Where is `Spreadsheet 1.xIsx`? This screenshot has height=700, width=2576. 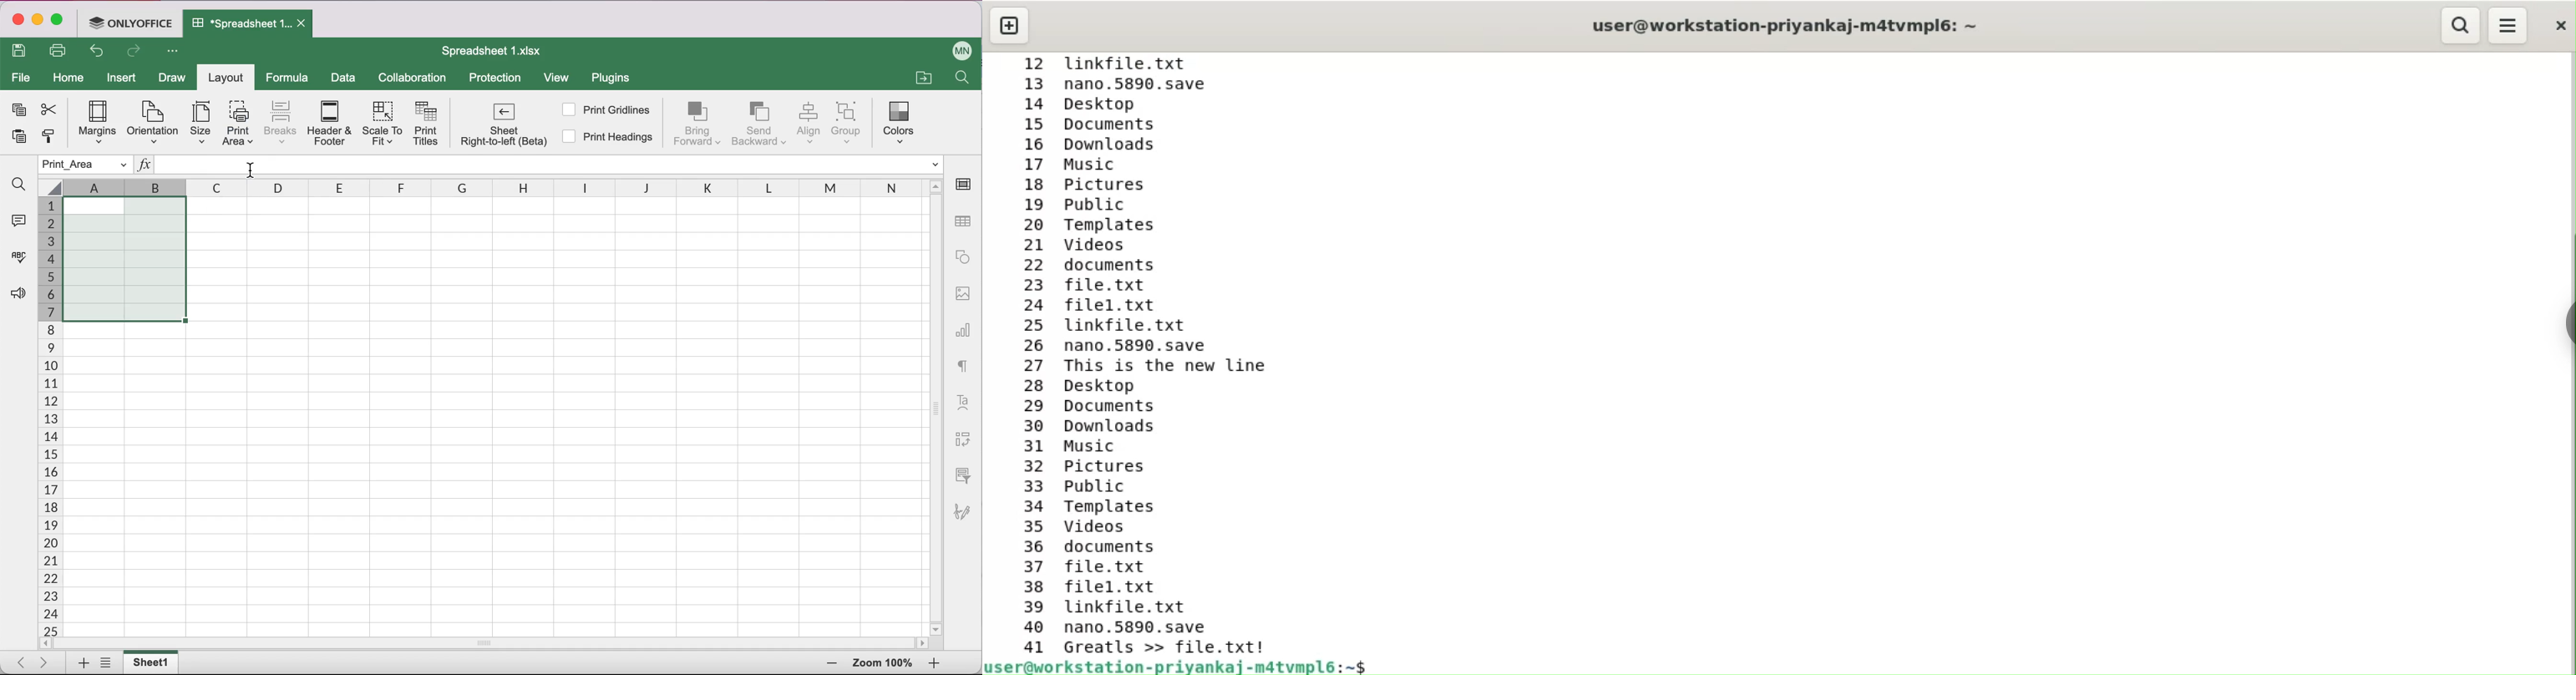
Spreadsheet 1.xIsx is located at coordinates (498, 51).